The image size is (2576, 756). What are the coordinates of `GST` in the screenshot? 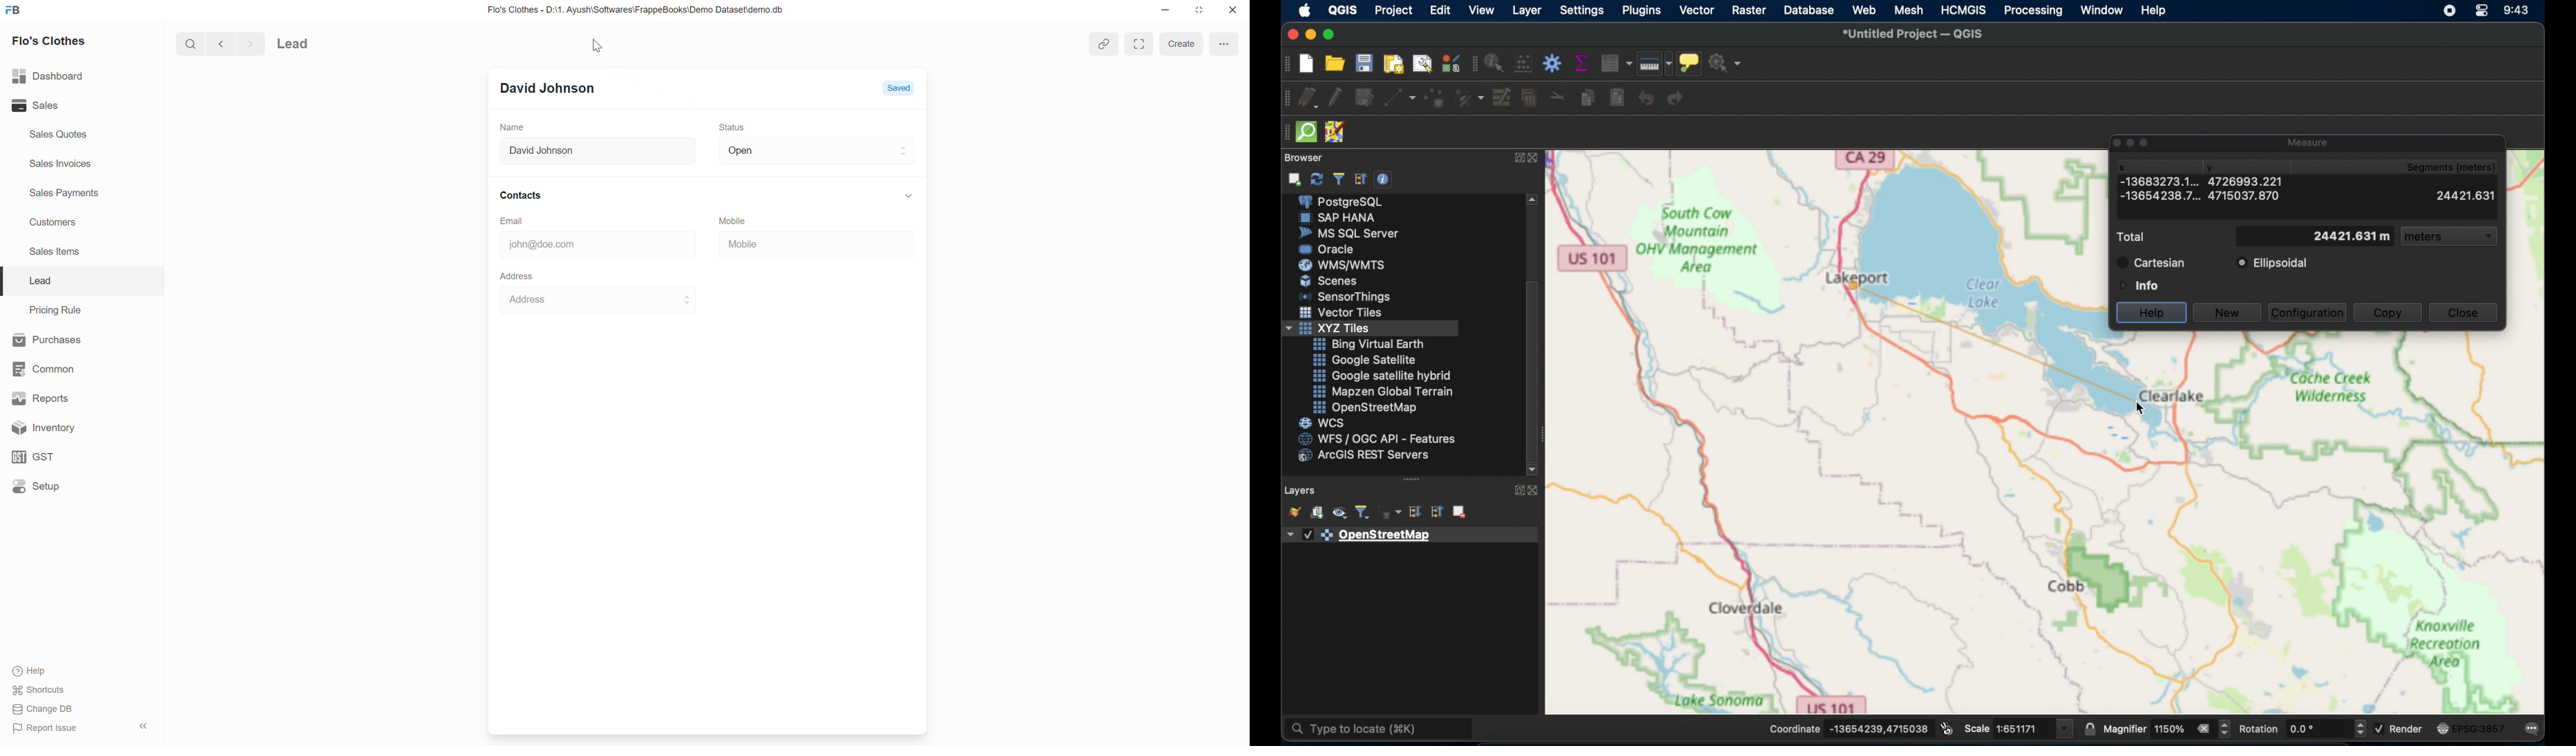 It's located at (35, 457).